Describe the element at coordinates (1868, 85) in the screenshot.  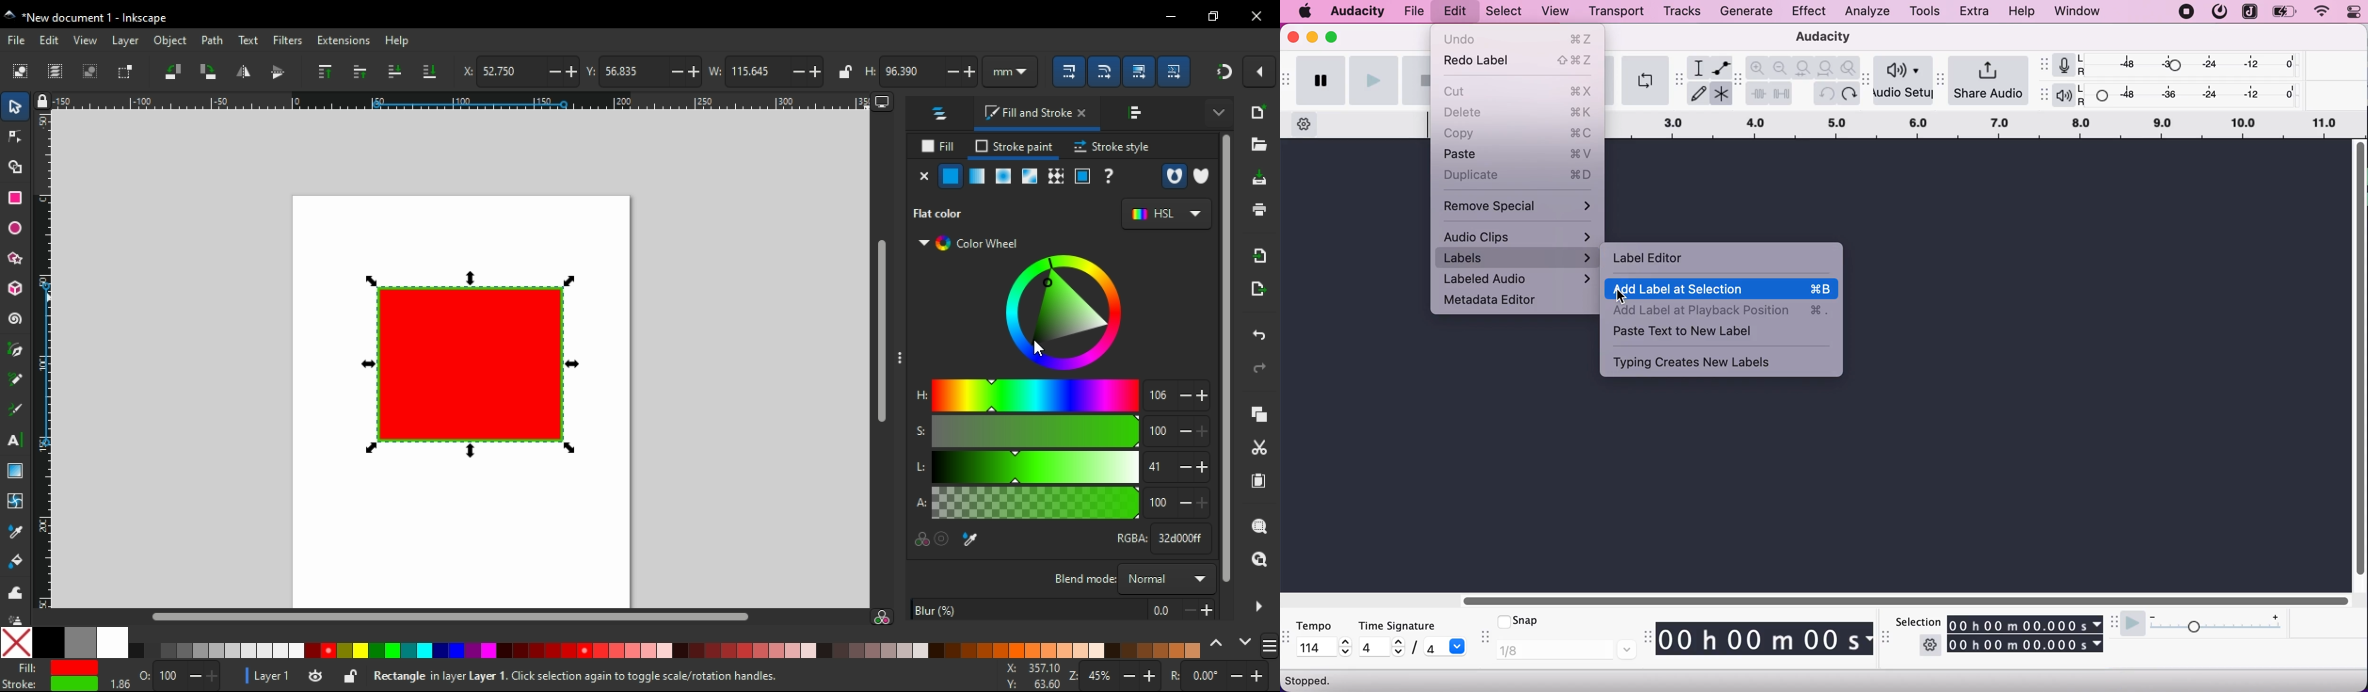
I see `audacity audio setup toolbar` at that location.